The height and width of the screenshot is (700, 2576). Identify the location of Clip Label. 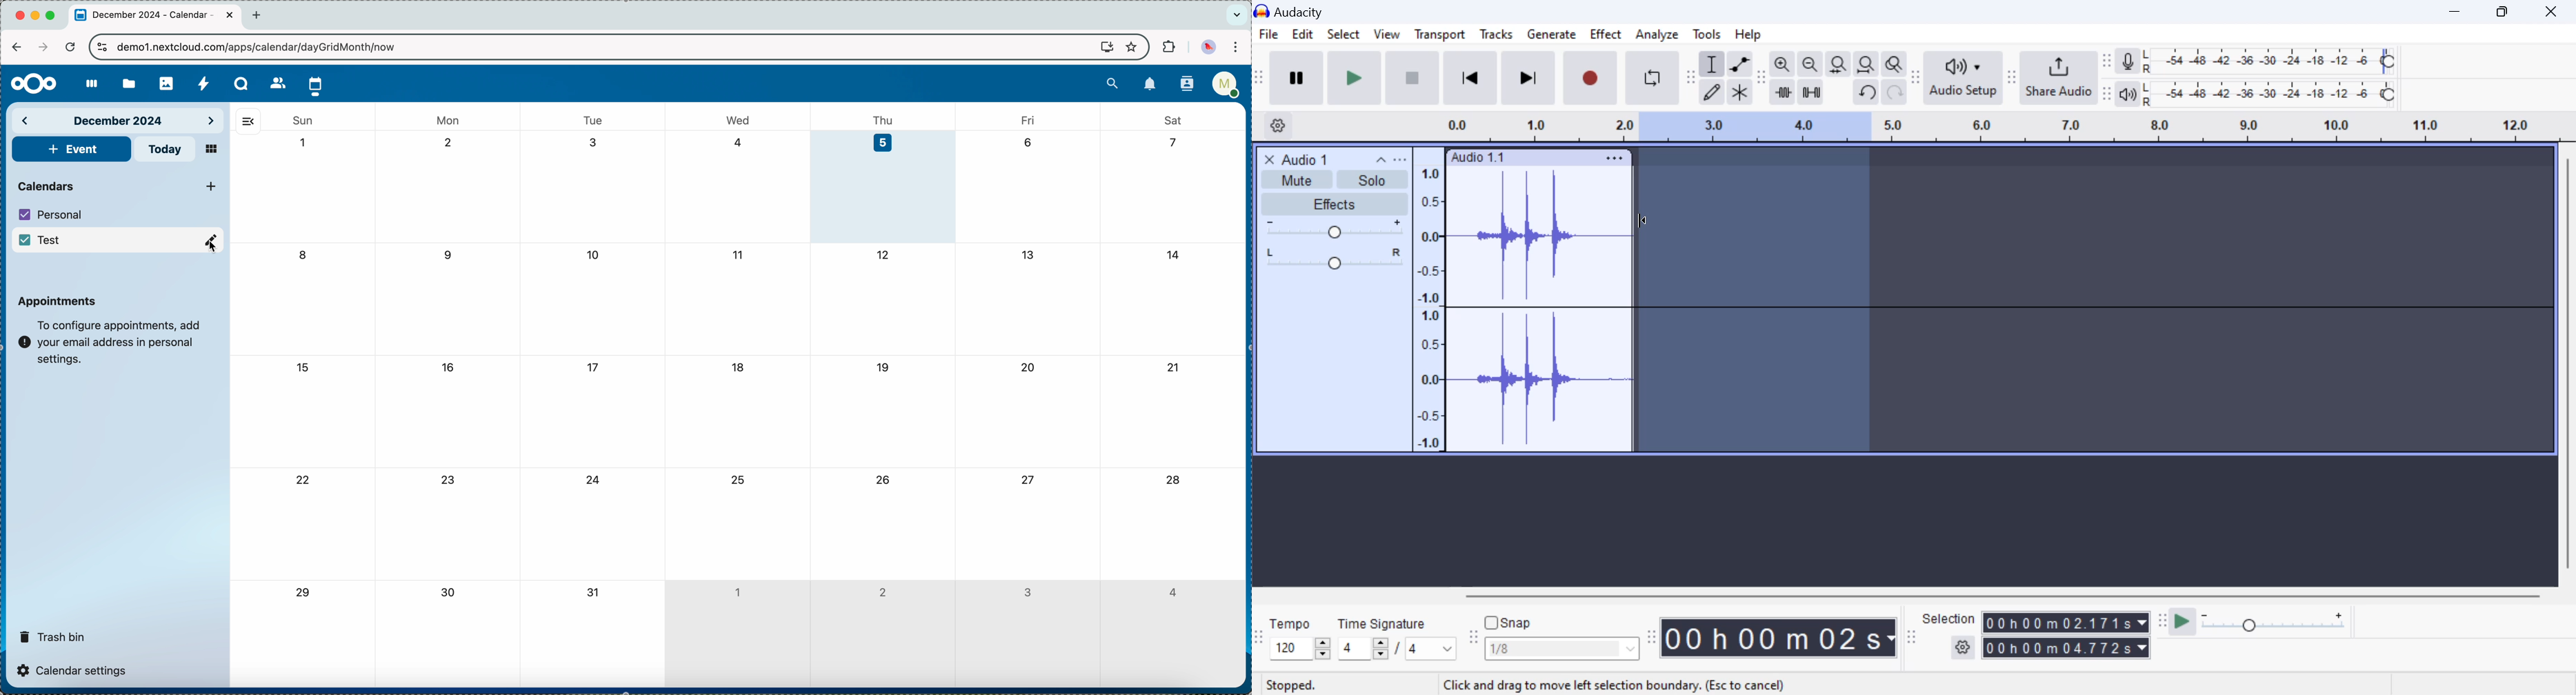
(1479, 158).